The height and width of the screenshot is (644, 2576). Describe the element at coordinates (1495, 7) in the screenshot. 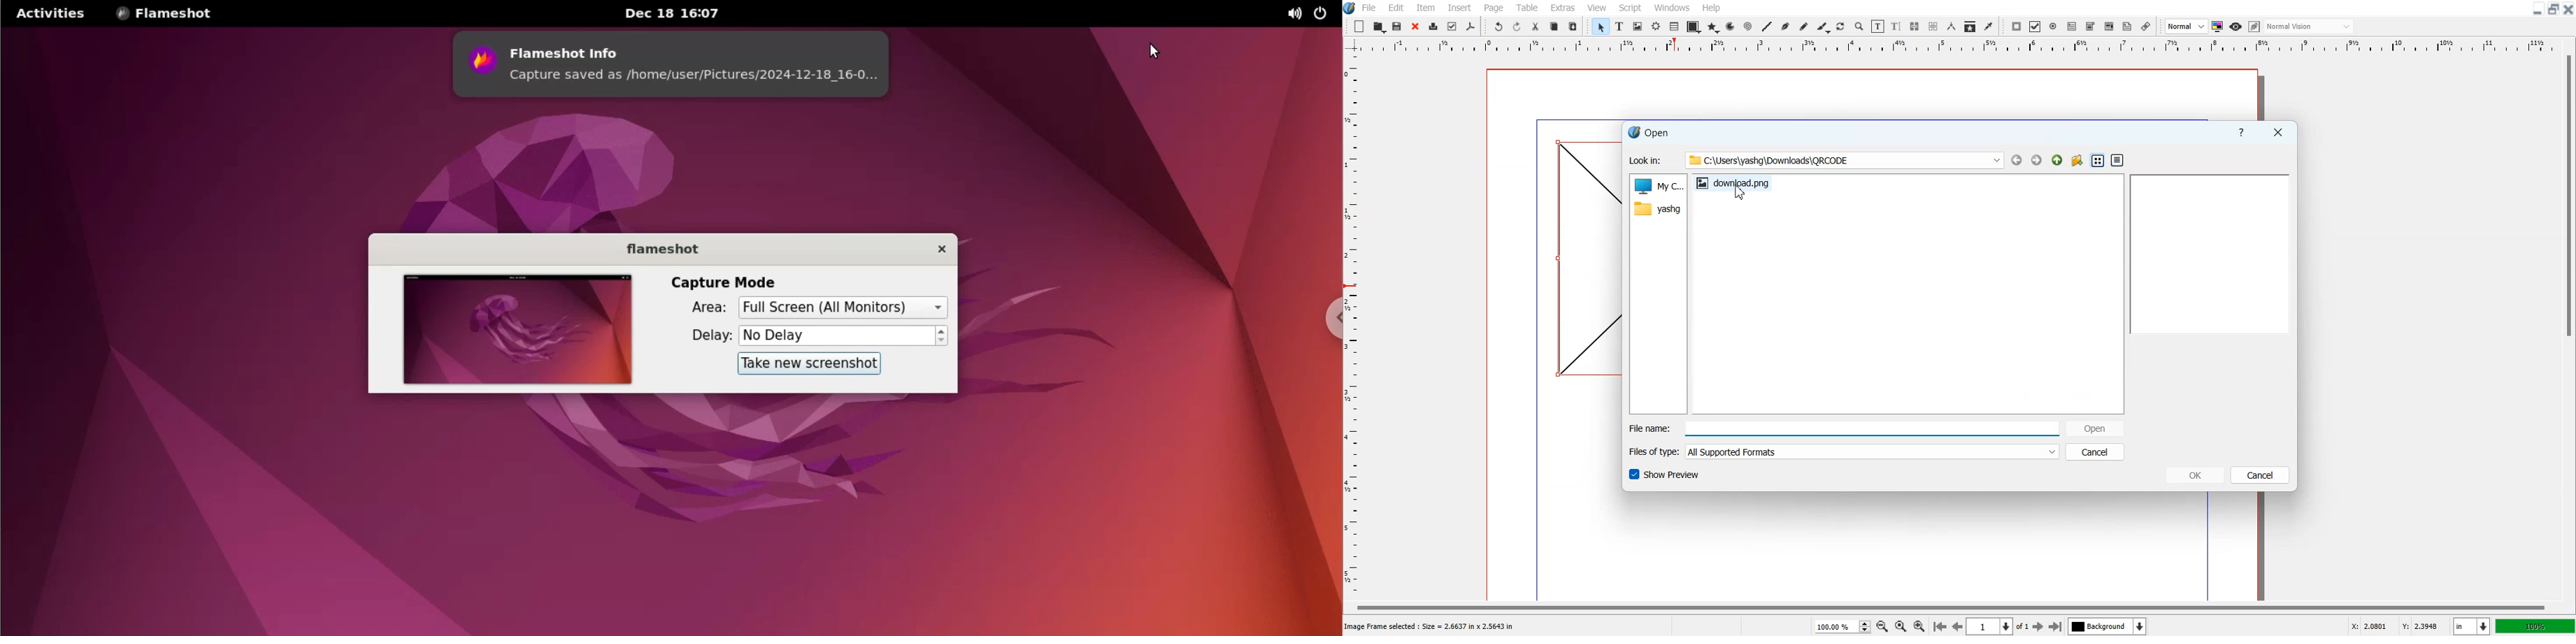

I see `Page` at that location.